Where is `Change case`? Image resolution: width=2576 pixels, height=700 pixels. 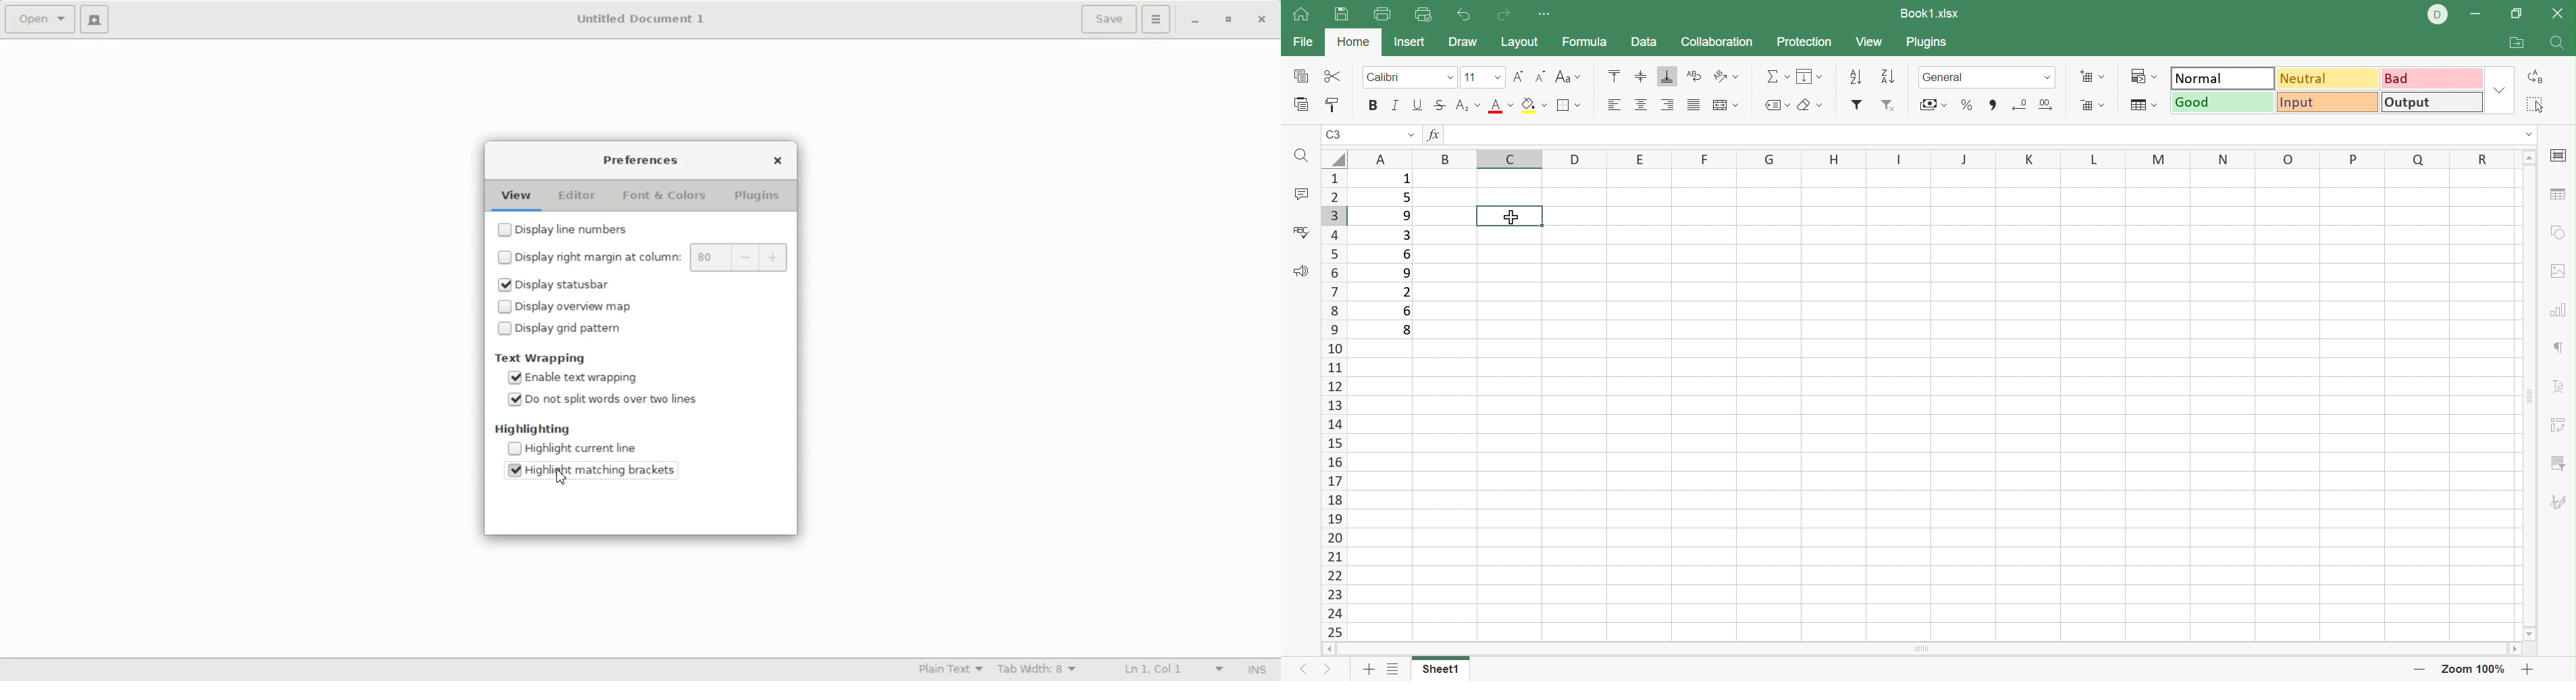 Change case is located at coordinates (1571, 76).